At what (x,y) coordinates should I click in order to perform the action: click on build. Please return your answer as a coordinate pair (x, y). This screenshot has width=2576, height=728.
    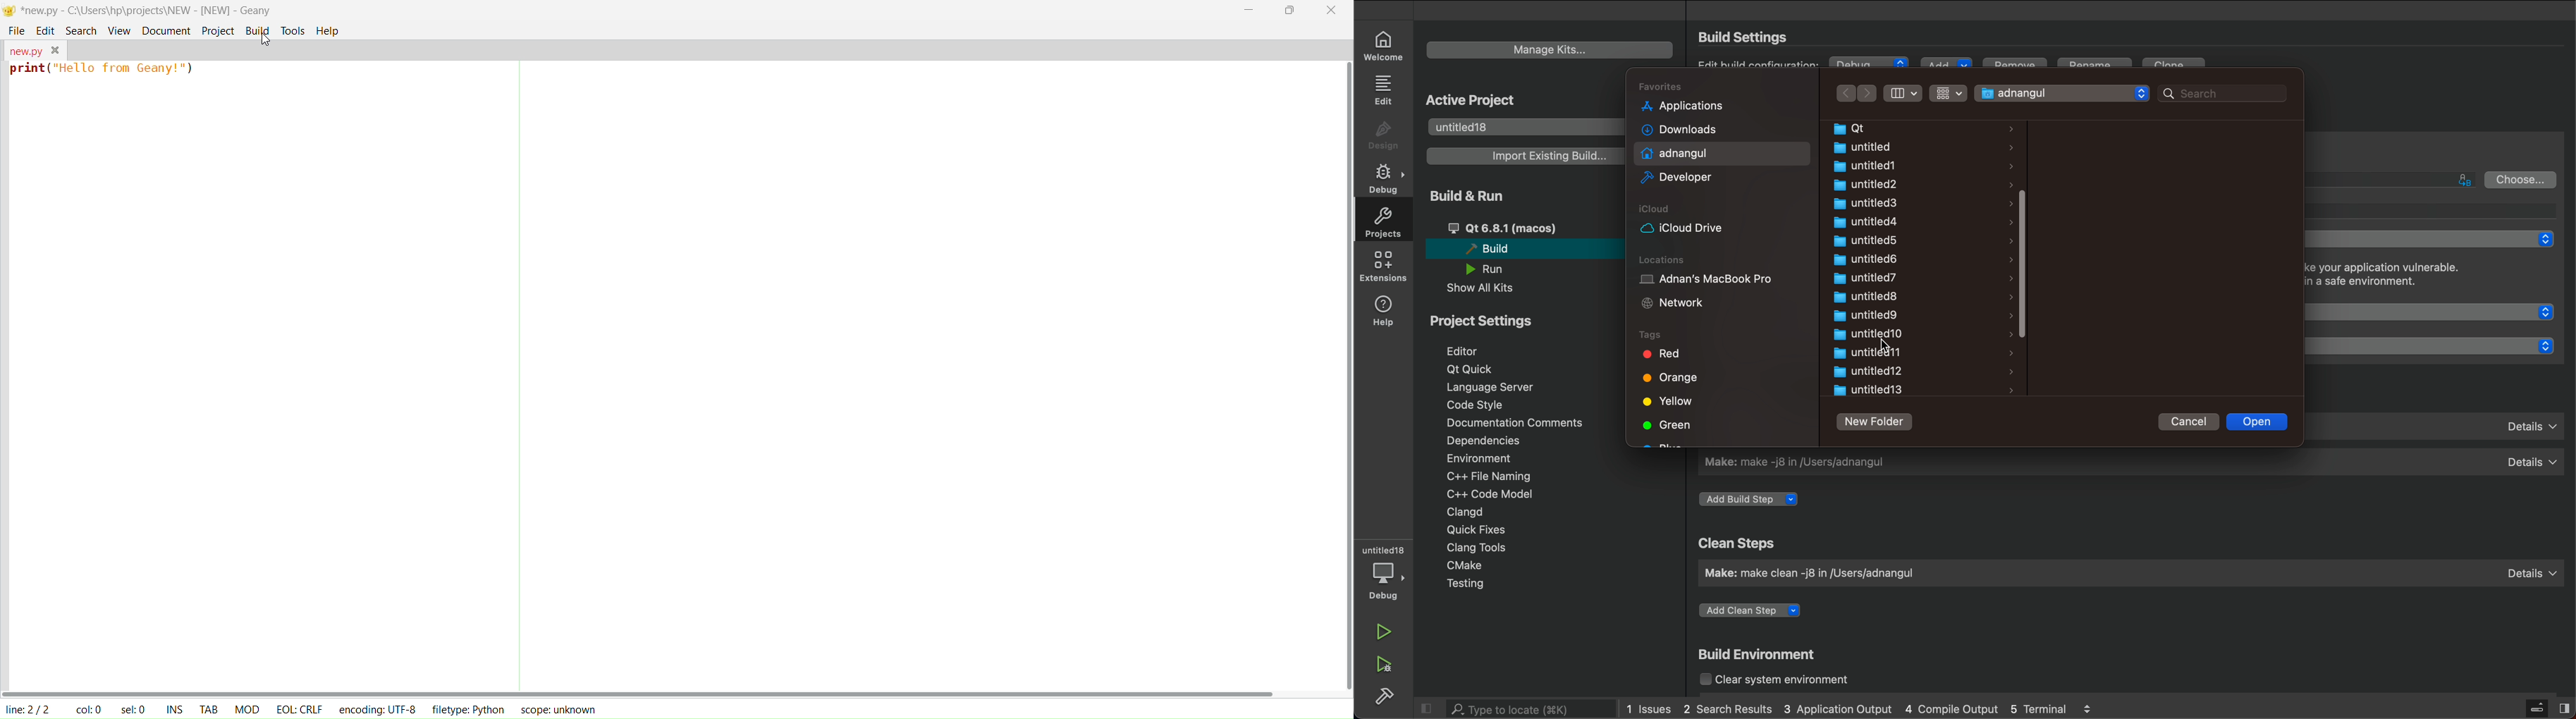
    Looking at the image, I should click on (1385, 697).